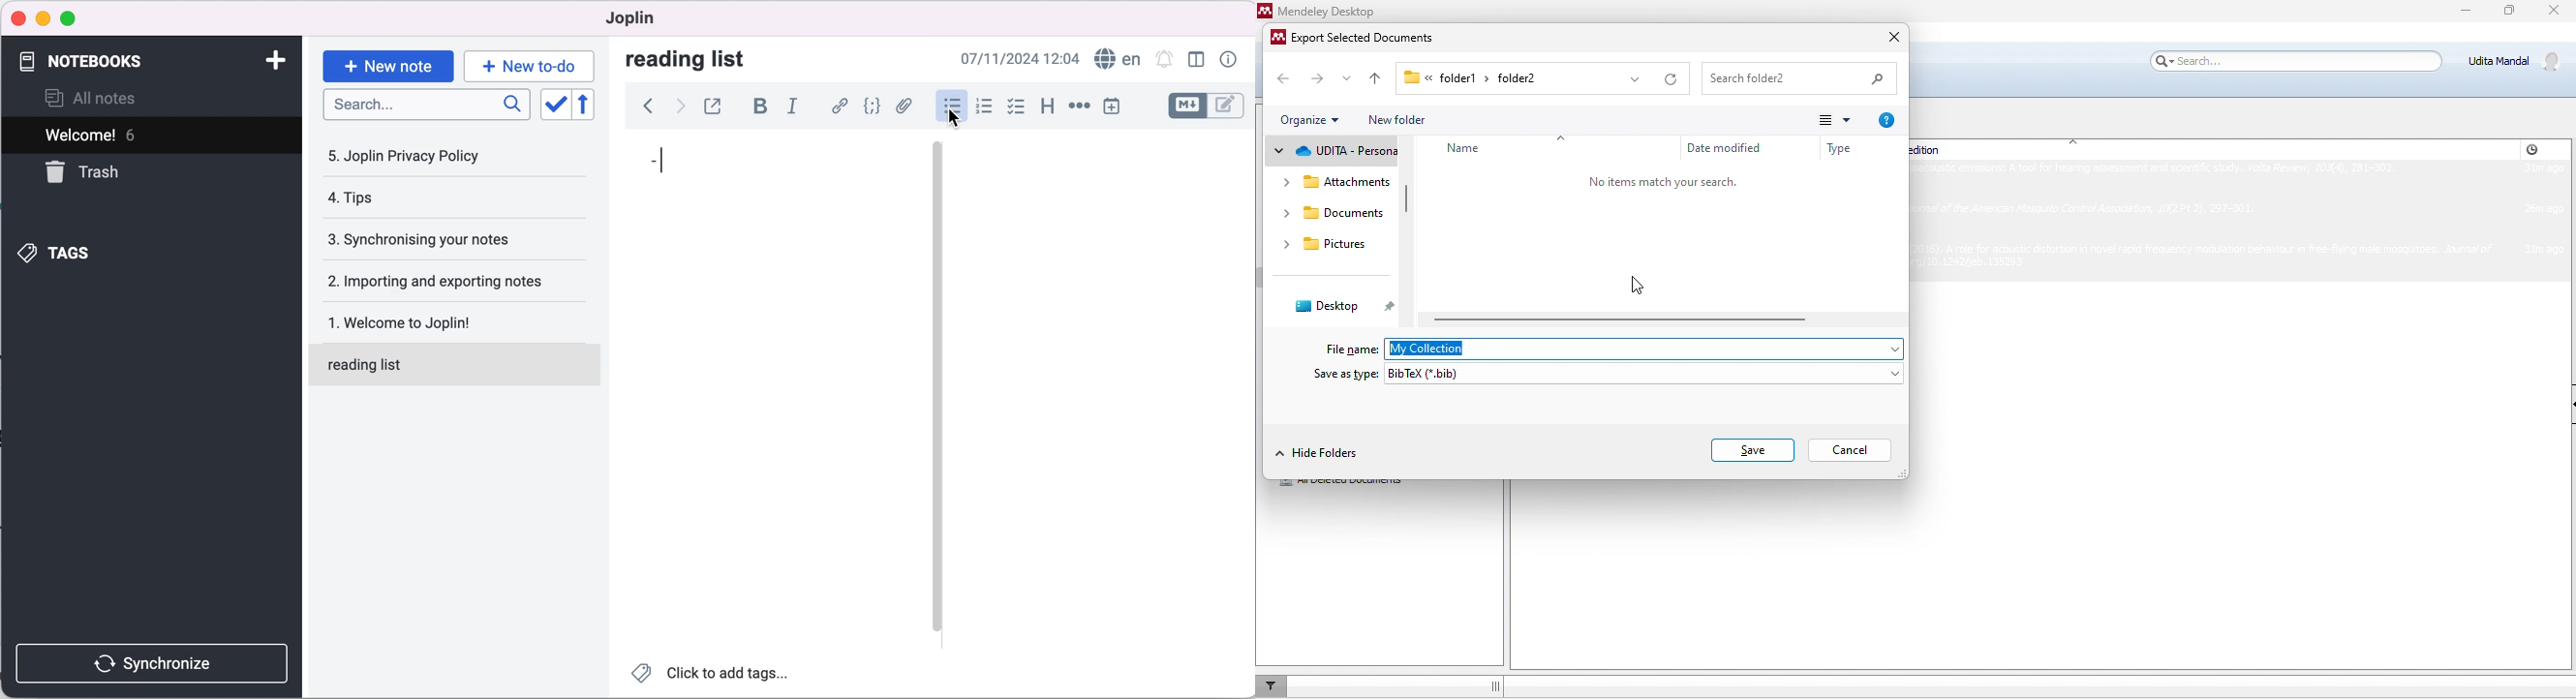  Describe the element at coordinates (1202, 106) in the screenshot. I see `toggle editors` at that location.